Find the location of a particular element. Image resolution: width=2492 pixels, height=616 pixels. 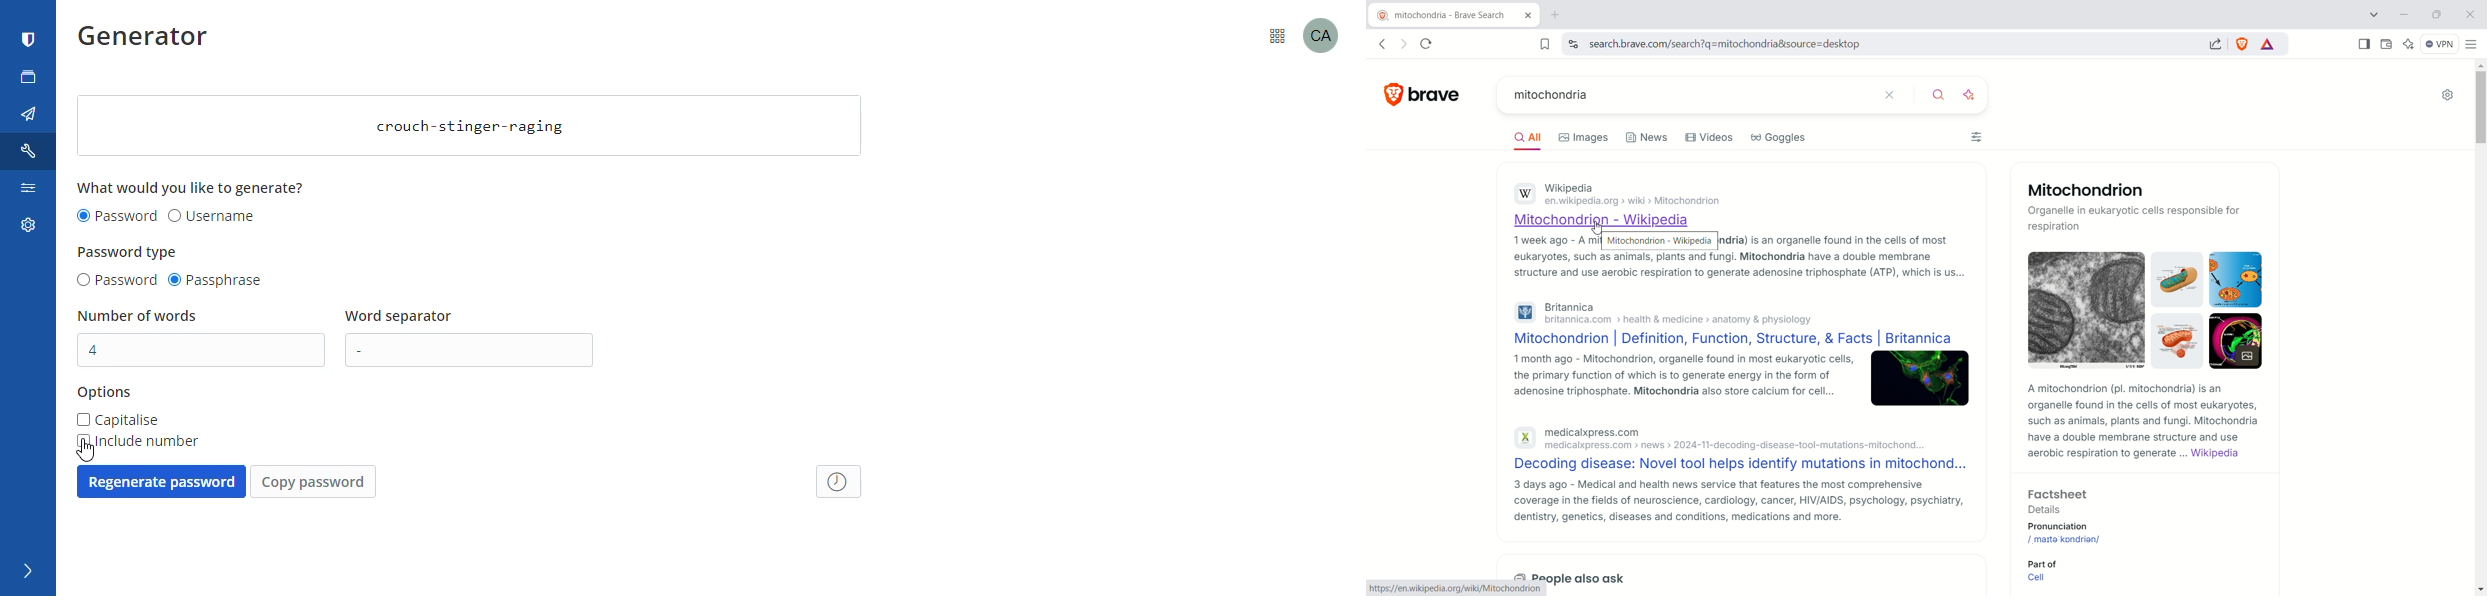

eukaryotes, such as animals, plants and fungi. Mitochondria have a double membrane
structure and use aerobic respiration to generate adenosine triphosphate (ATP), which is us... is located at coordinates (1736, 266).